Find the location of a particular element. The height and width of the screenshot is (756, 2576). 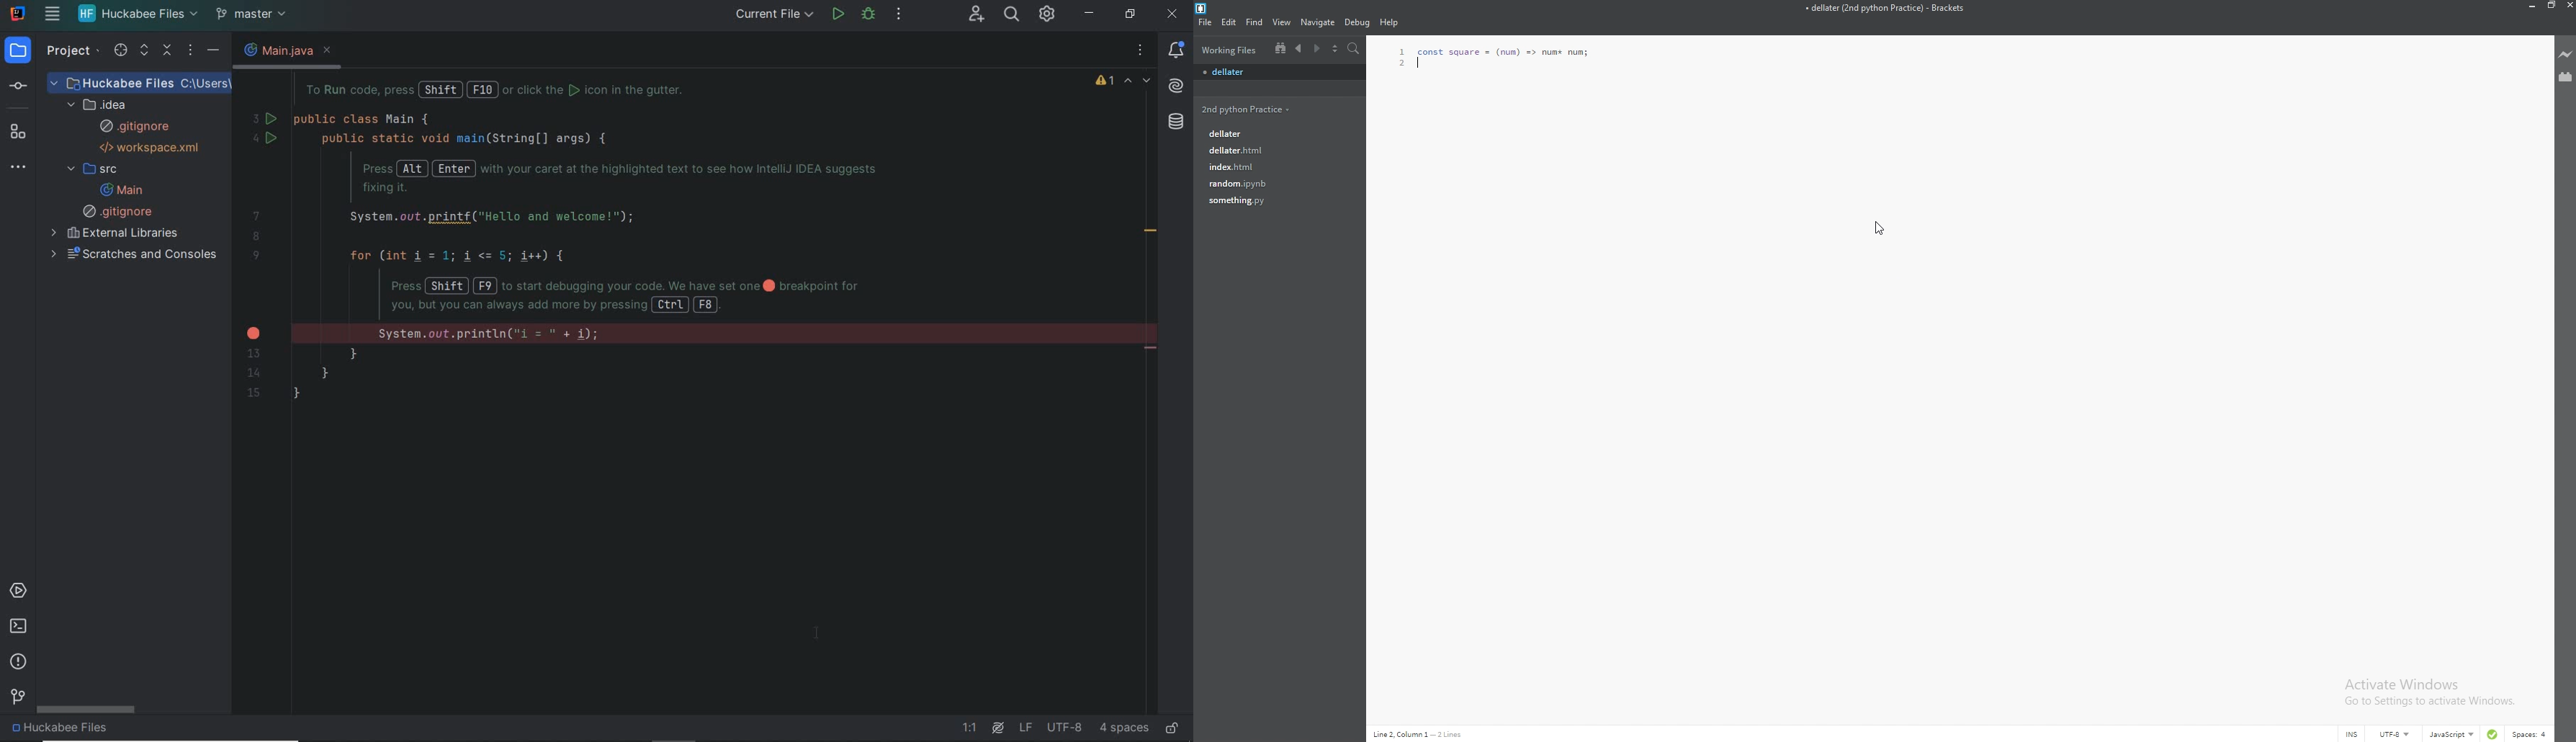

file name is located at coordinates (1885, 9).